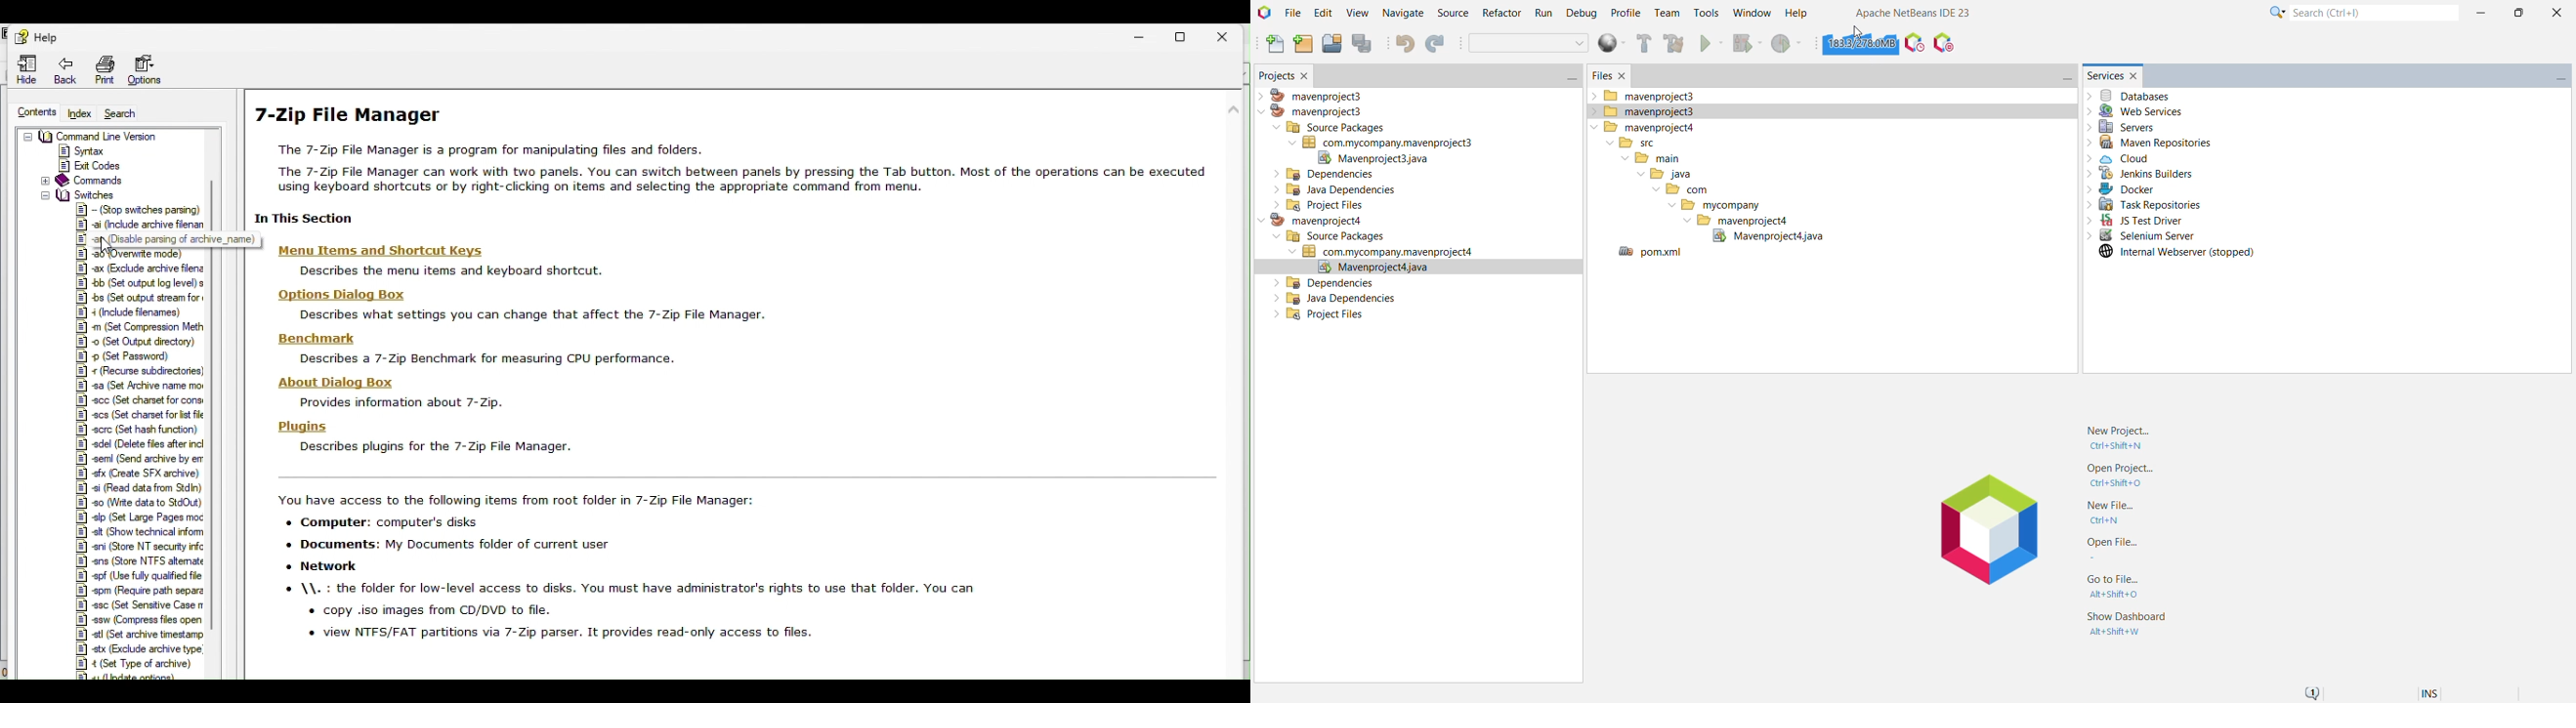 The height and width of the screenshot is (728, 2576). I want to click on Provides information about 7-2, so click(393, 402).